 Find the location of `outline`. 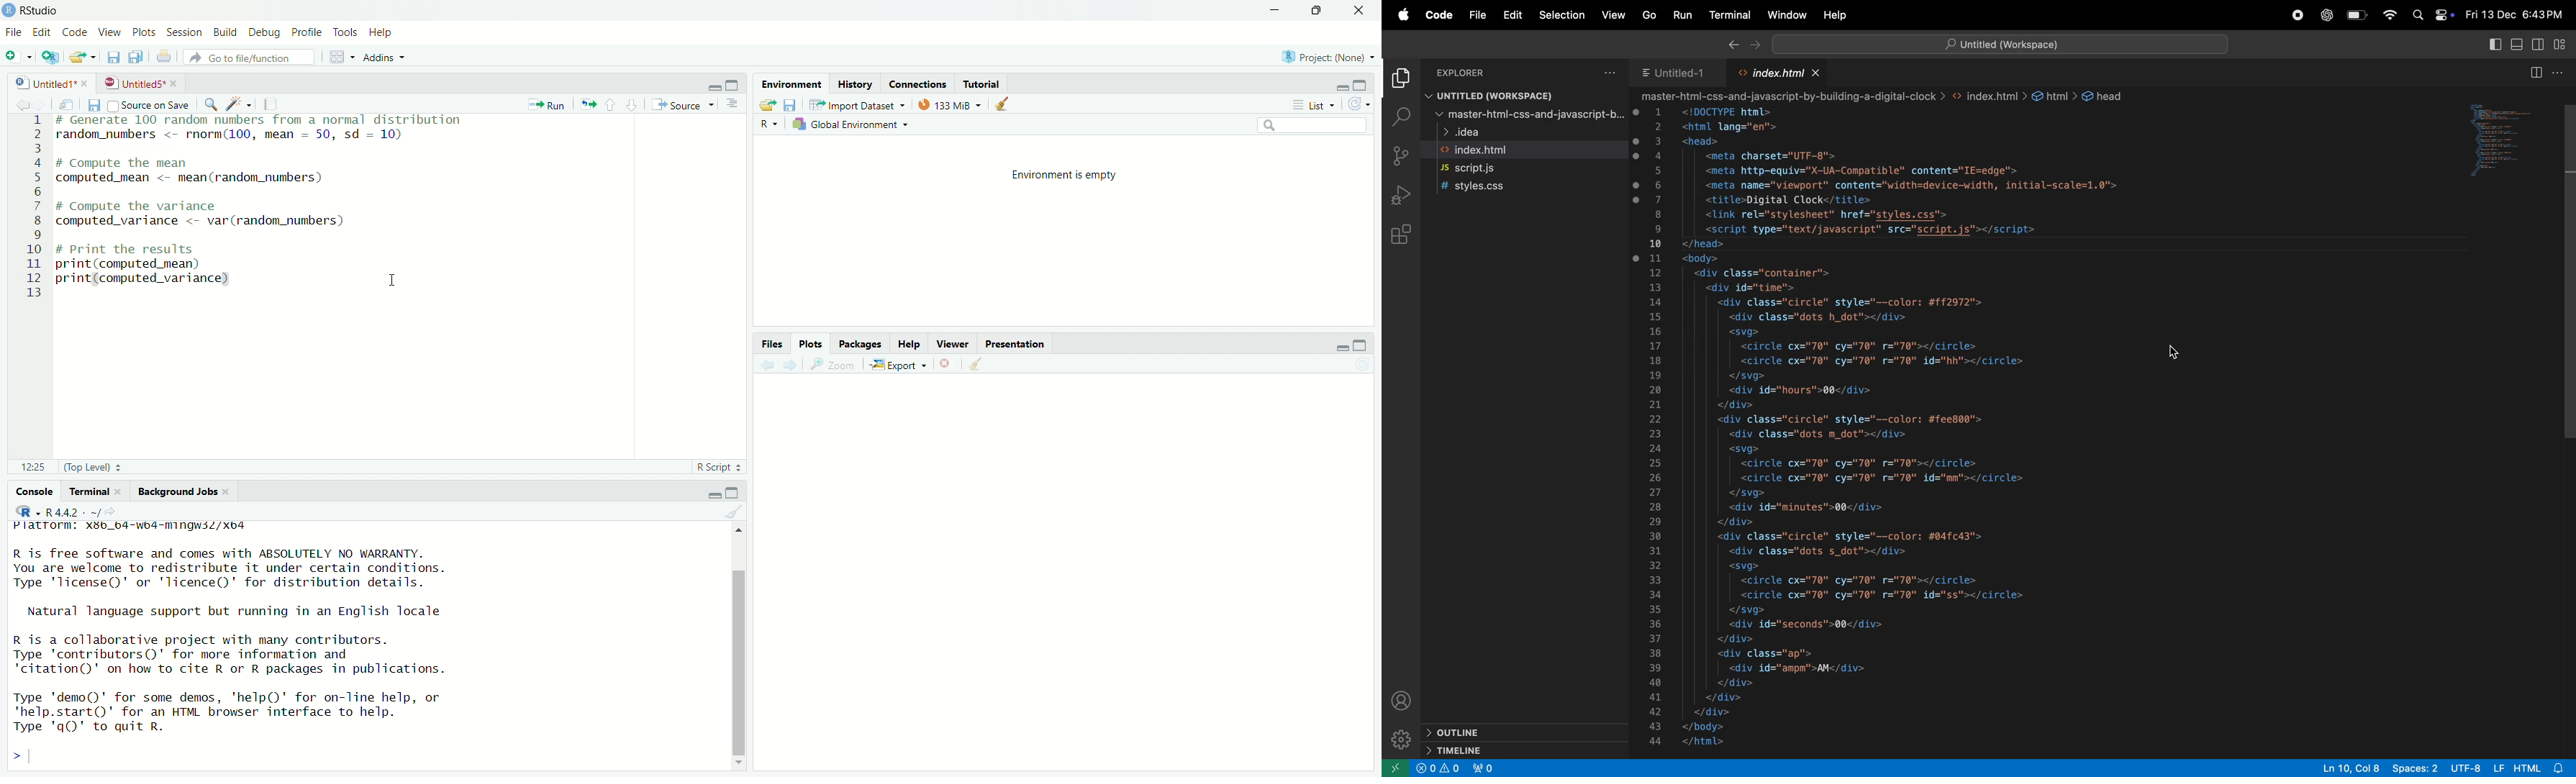

outline is located at coordinates (1515, 733).